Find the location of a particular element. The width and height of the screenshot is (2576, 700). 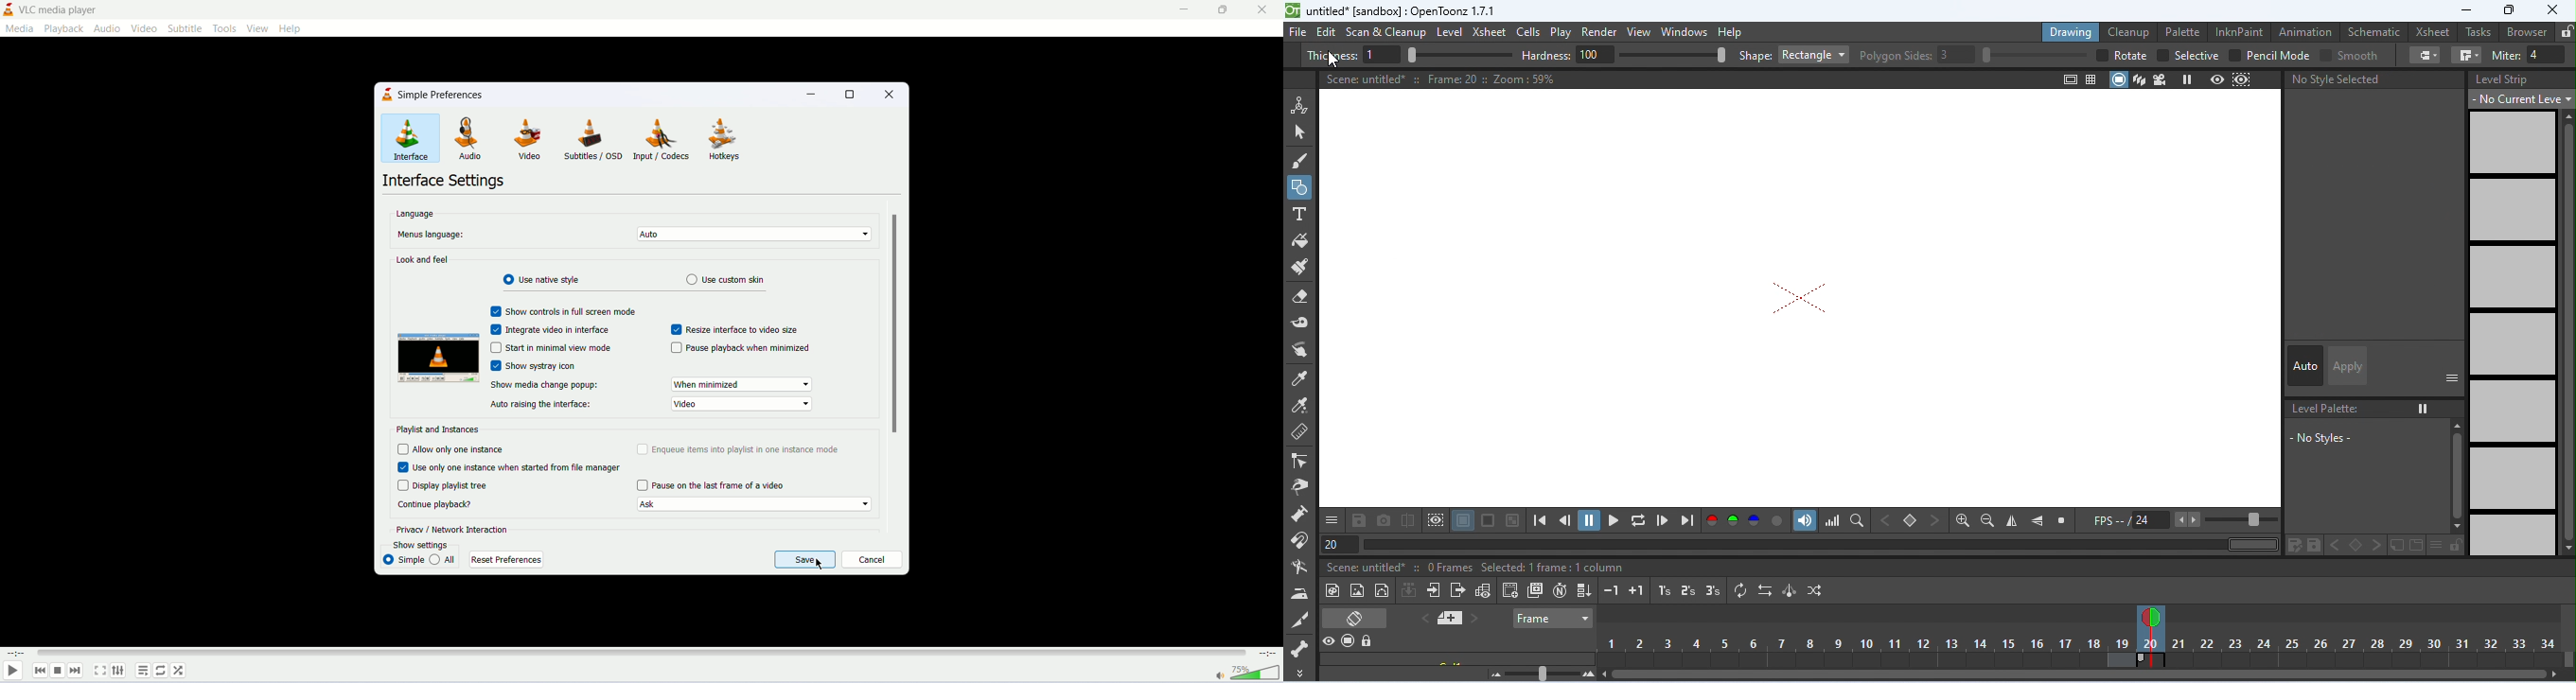

freeze is located at coordinates (2423, 409).